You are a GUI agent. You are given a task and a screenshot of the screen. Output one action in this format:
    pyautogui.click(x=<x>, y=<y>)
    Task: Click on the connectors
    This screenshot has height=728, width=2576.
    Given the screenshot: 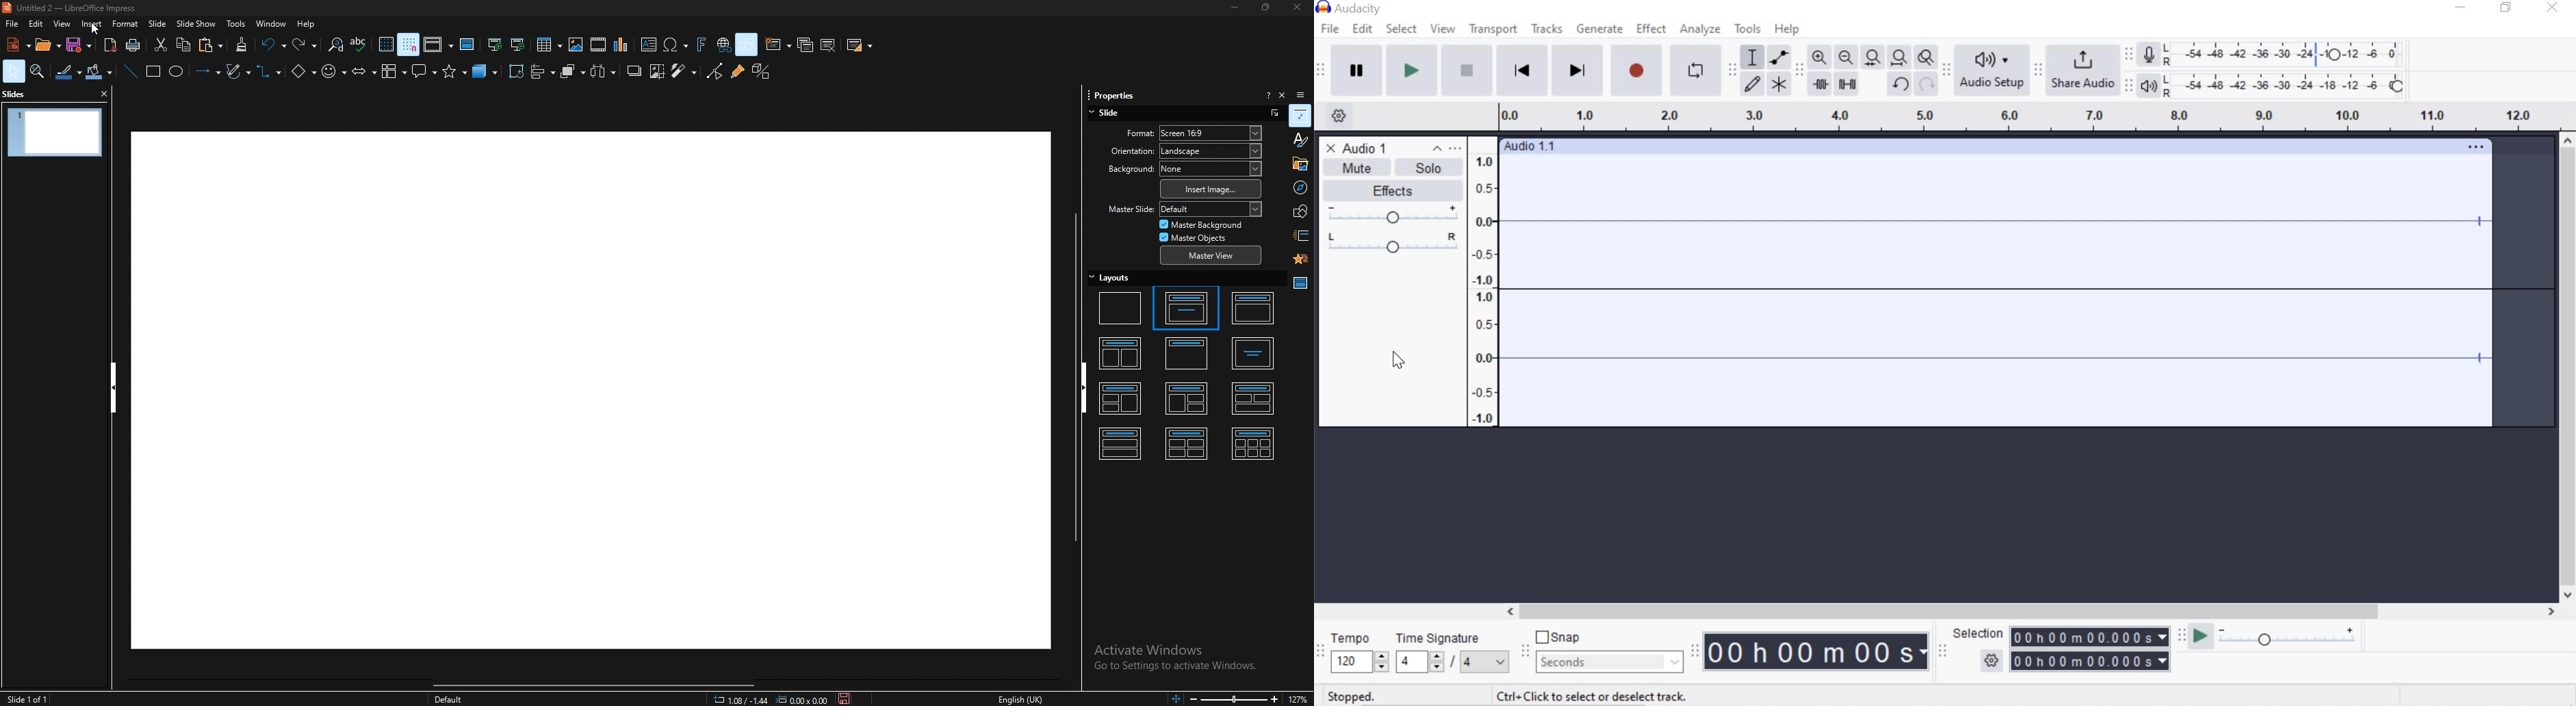 What is the action you would take?
    pyautogui.click(x=271, y=73)
    